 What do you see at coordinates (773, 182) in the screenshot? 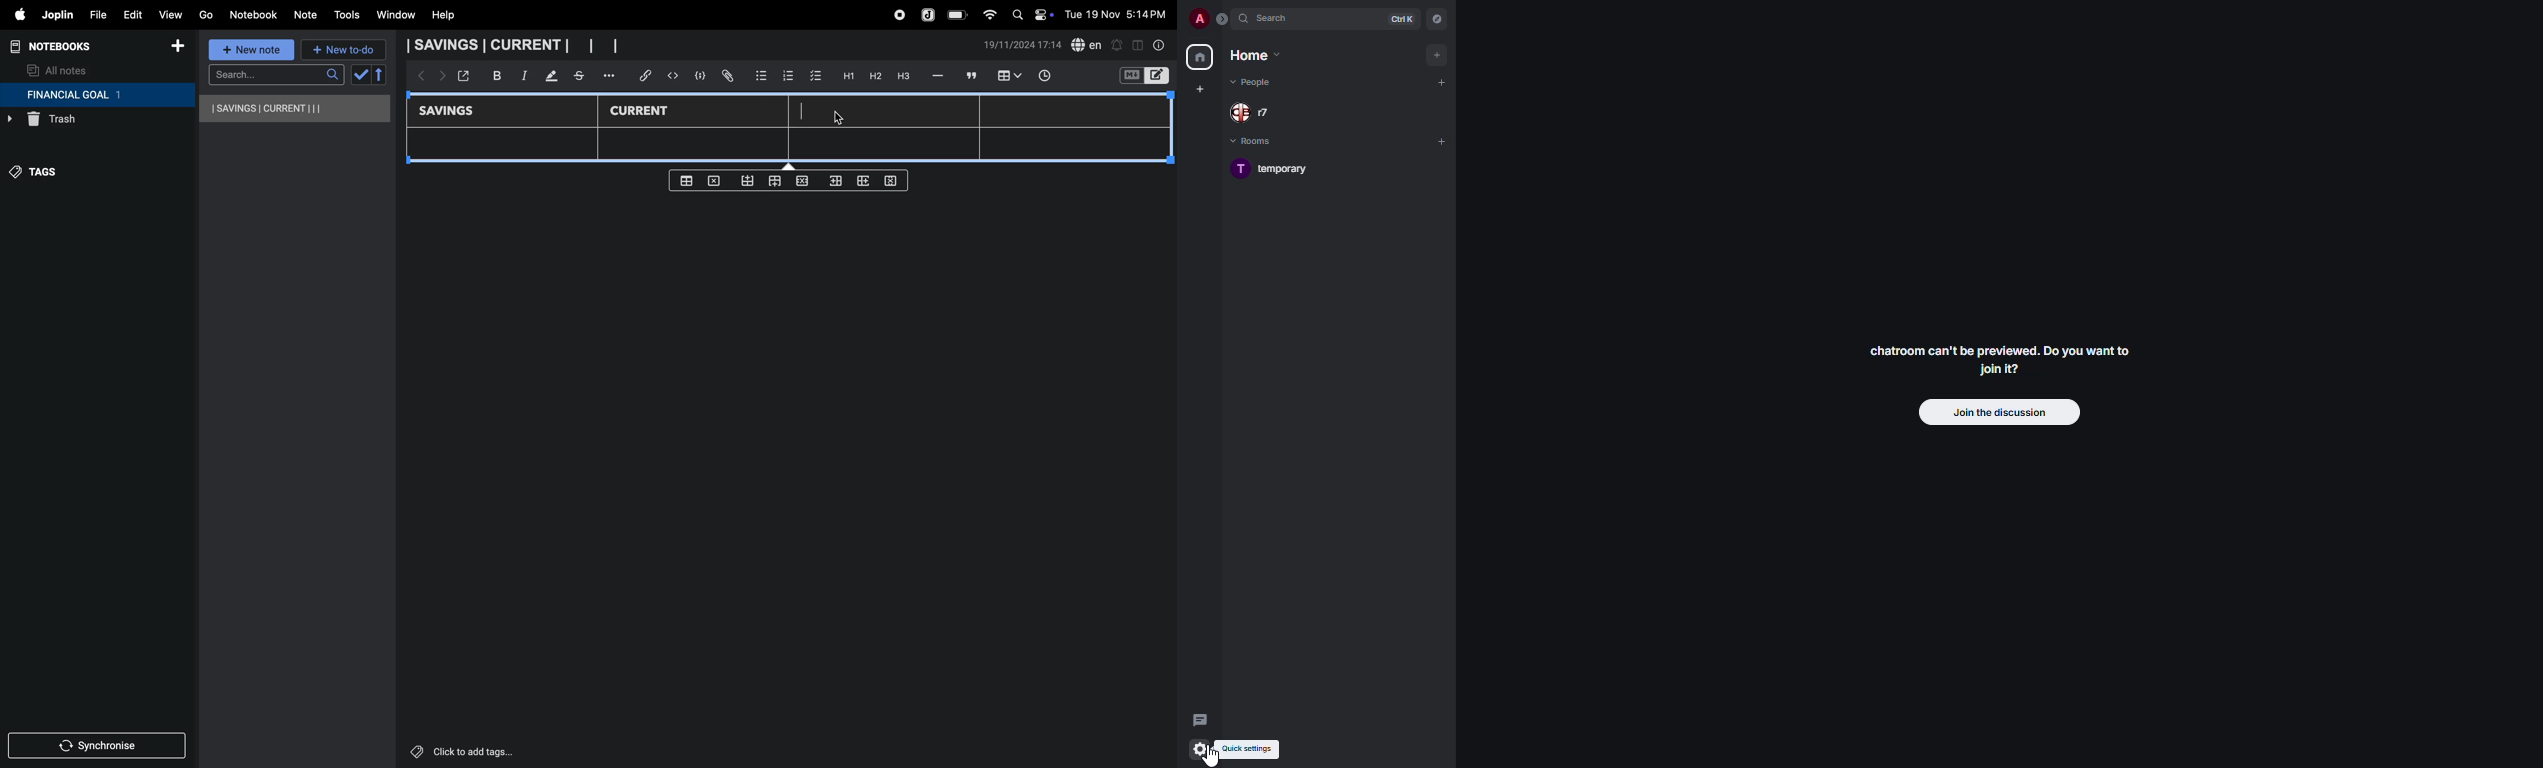
I see `from top` at bounding box center [773, 182].